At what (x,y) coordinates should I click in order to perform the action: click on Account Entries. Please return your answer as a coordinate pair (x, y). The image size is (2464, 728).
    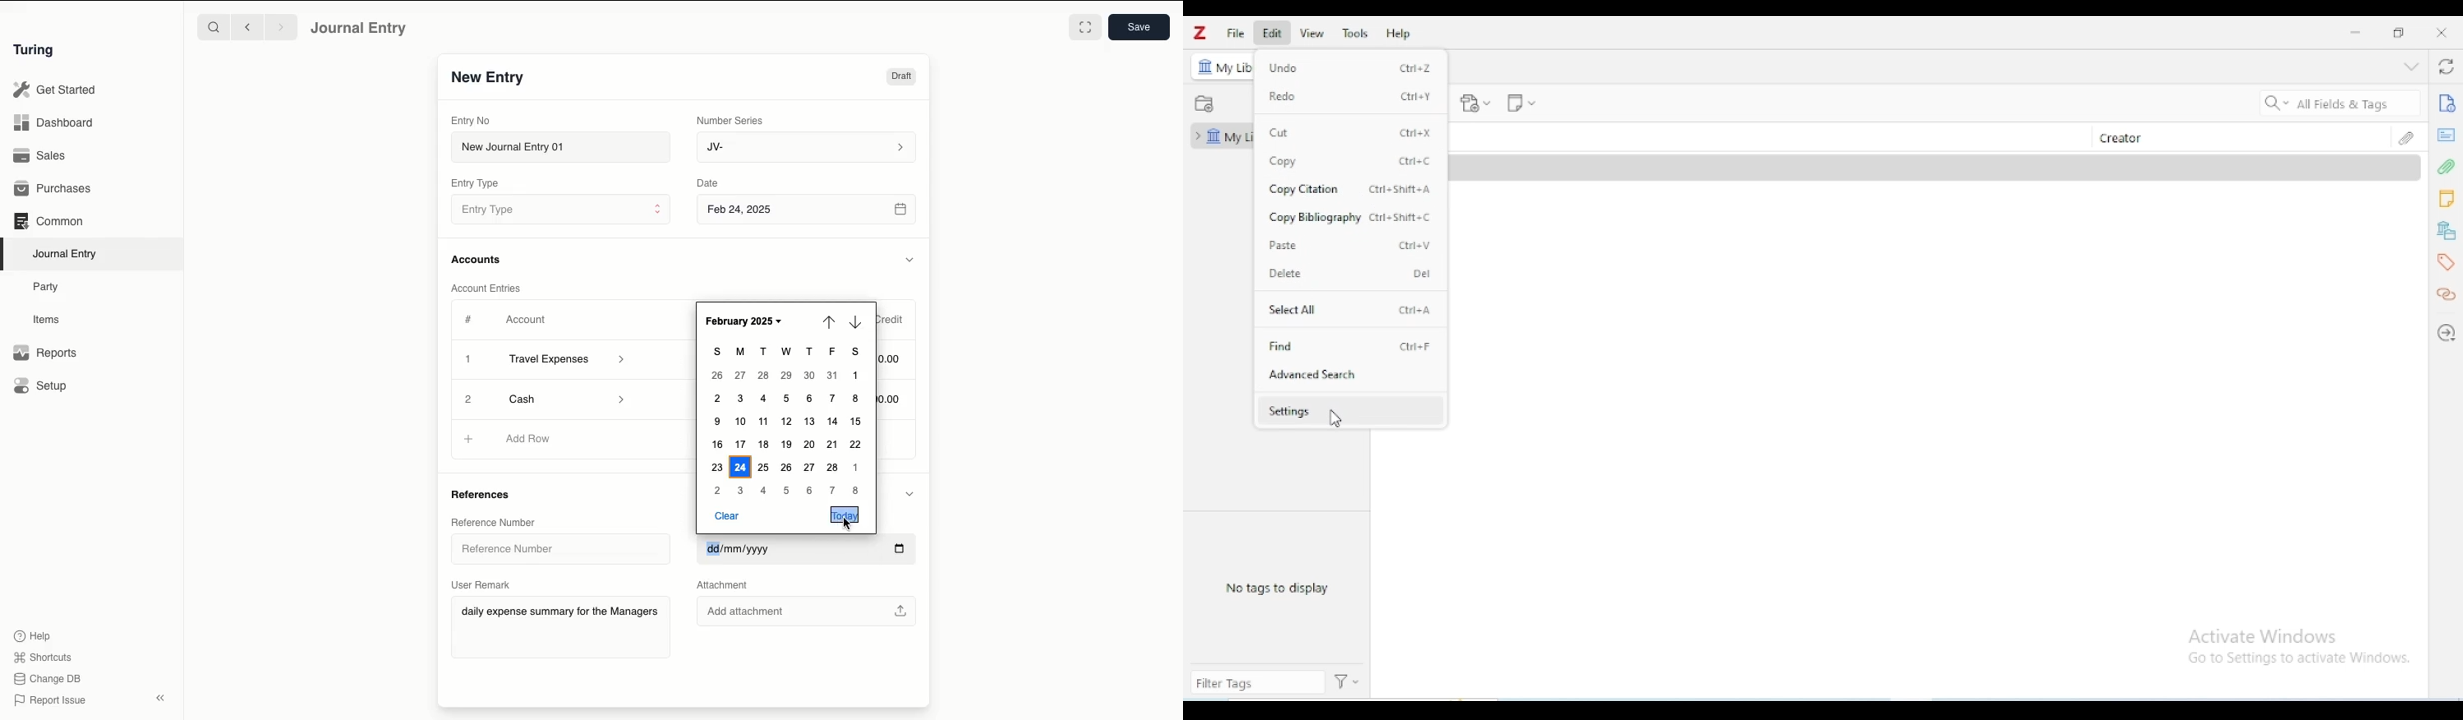
    Looking at the image, I should click on (489, 288).